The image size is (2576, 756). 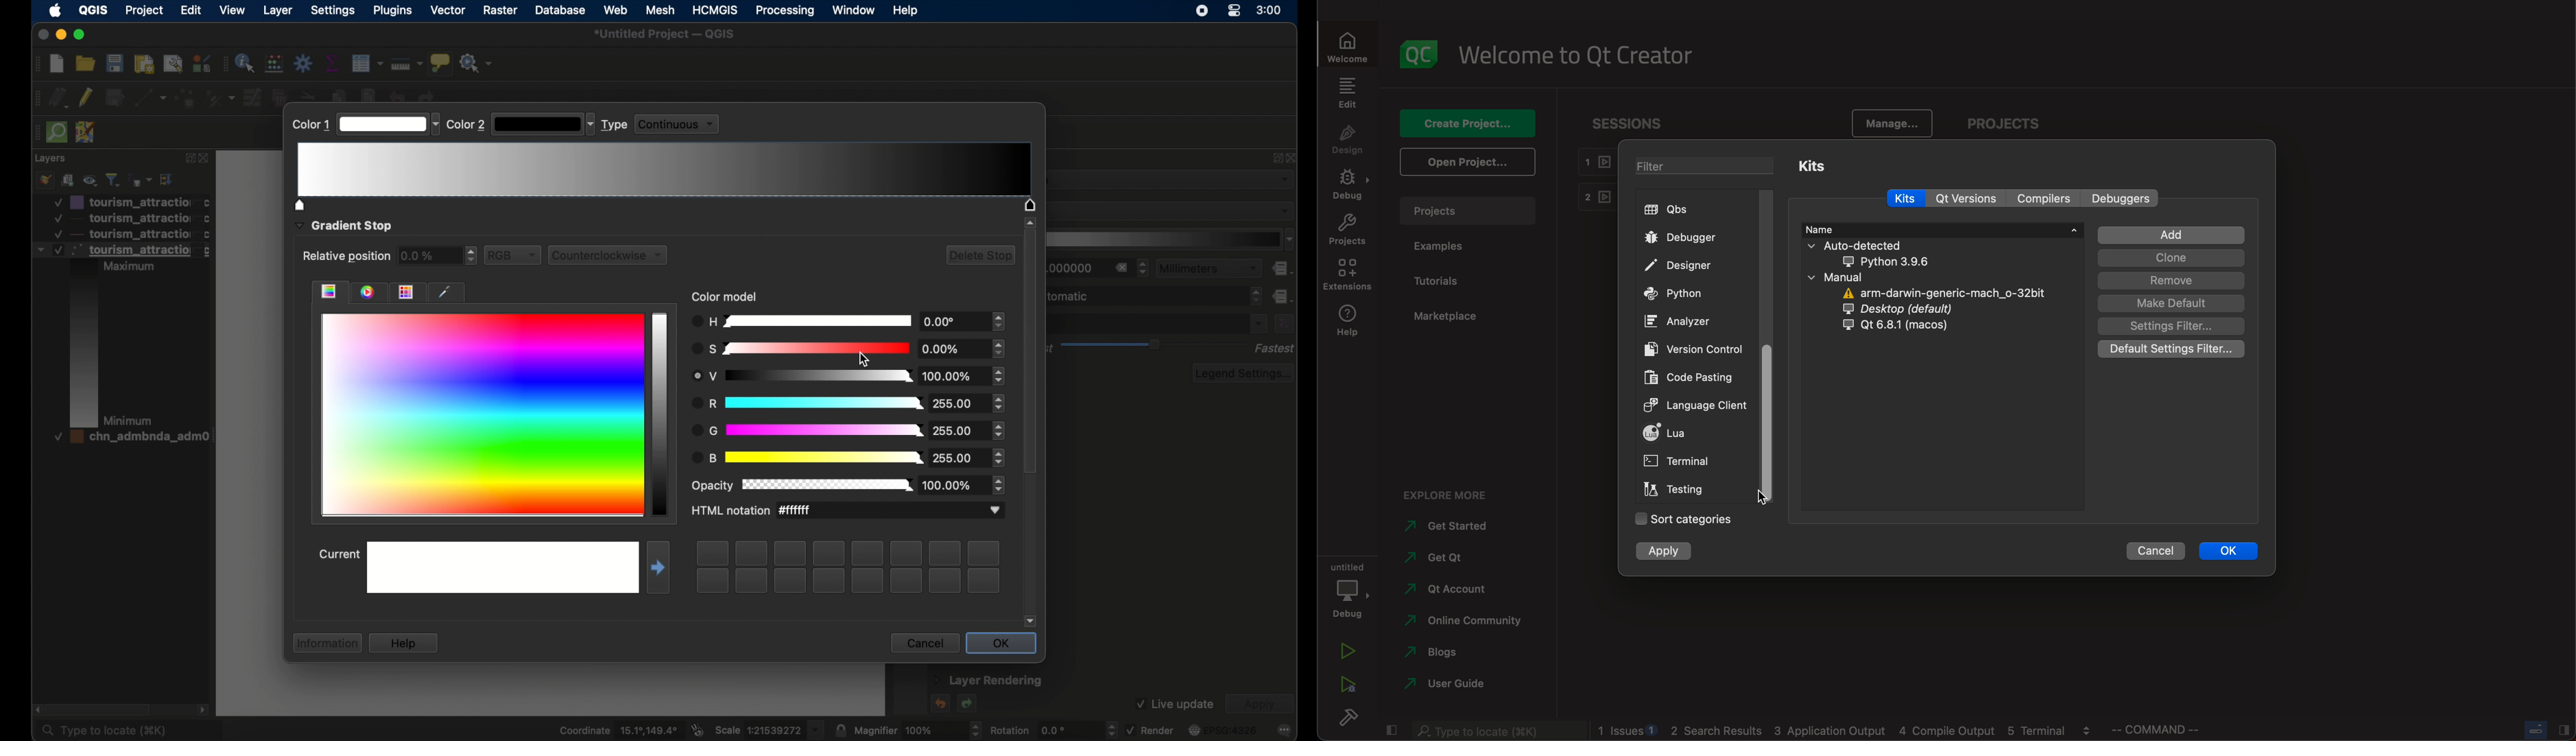 What do you see at coordinates (449, 10) in the screenshot?
I see `vector` at bounding box center [449, 10].